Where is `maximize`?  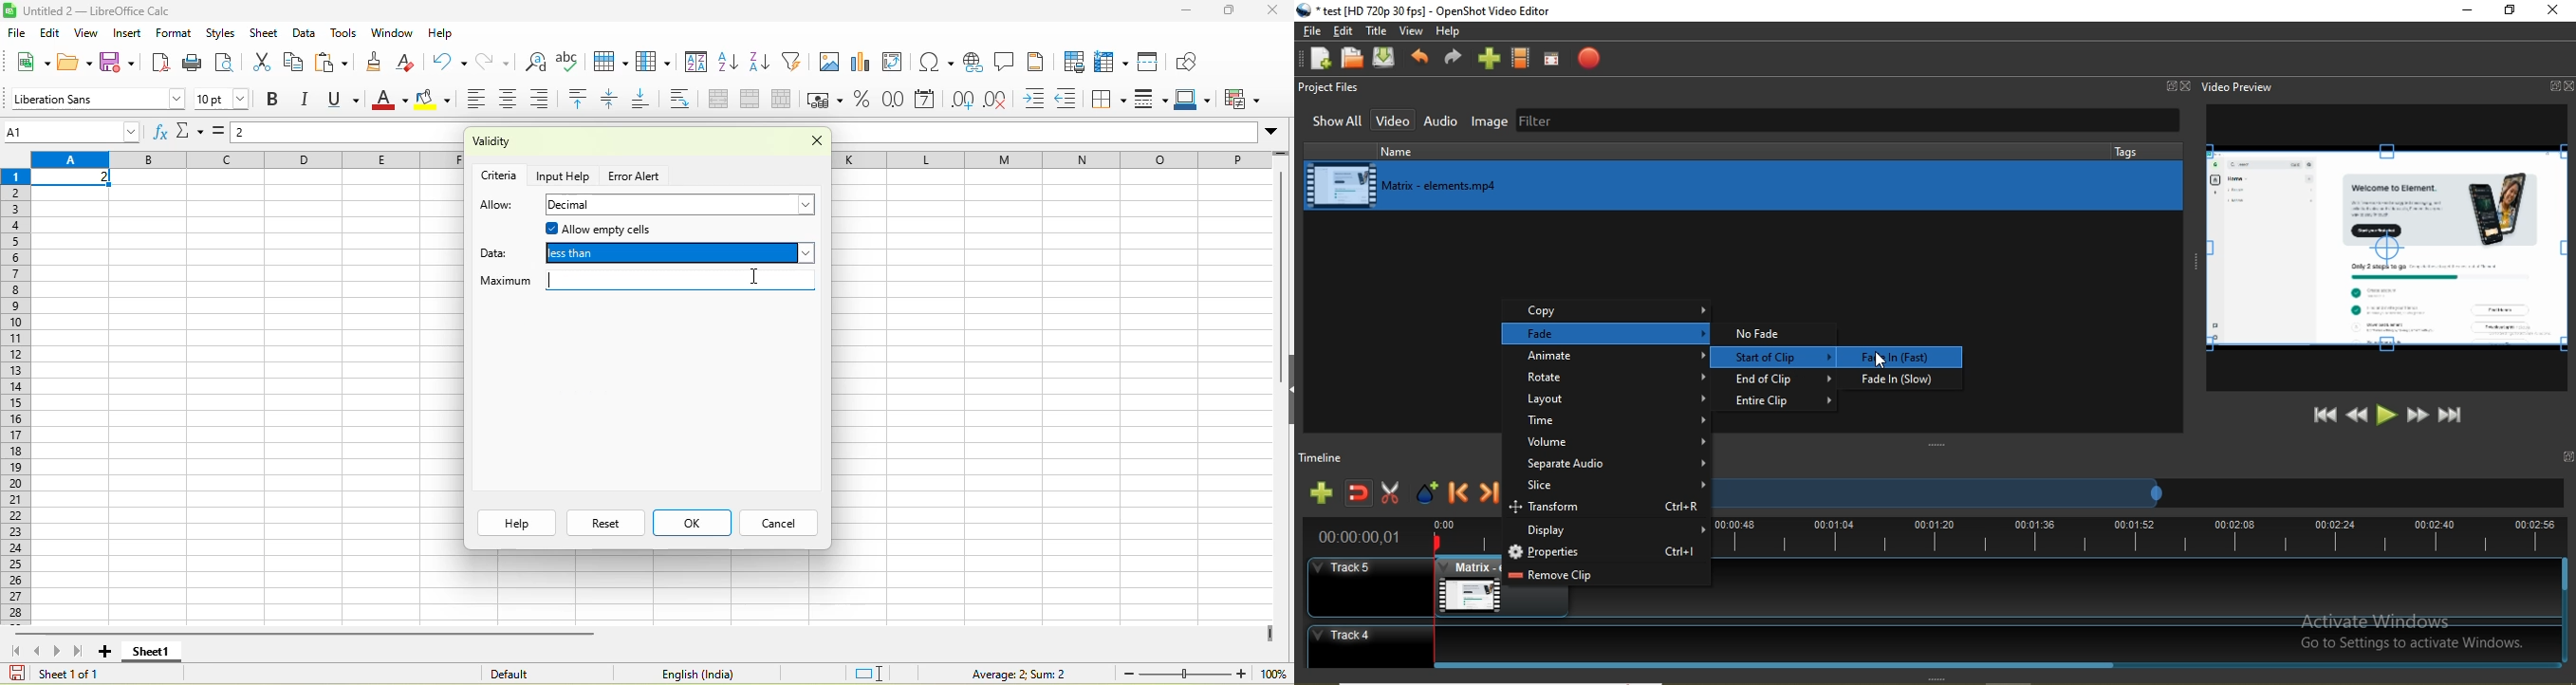
maximize is located at coordinates (1232, 11).